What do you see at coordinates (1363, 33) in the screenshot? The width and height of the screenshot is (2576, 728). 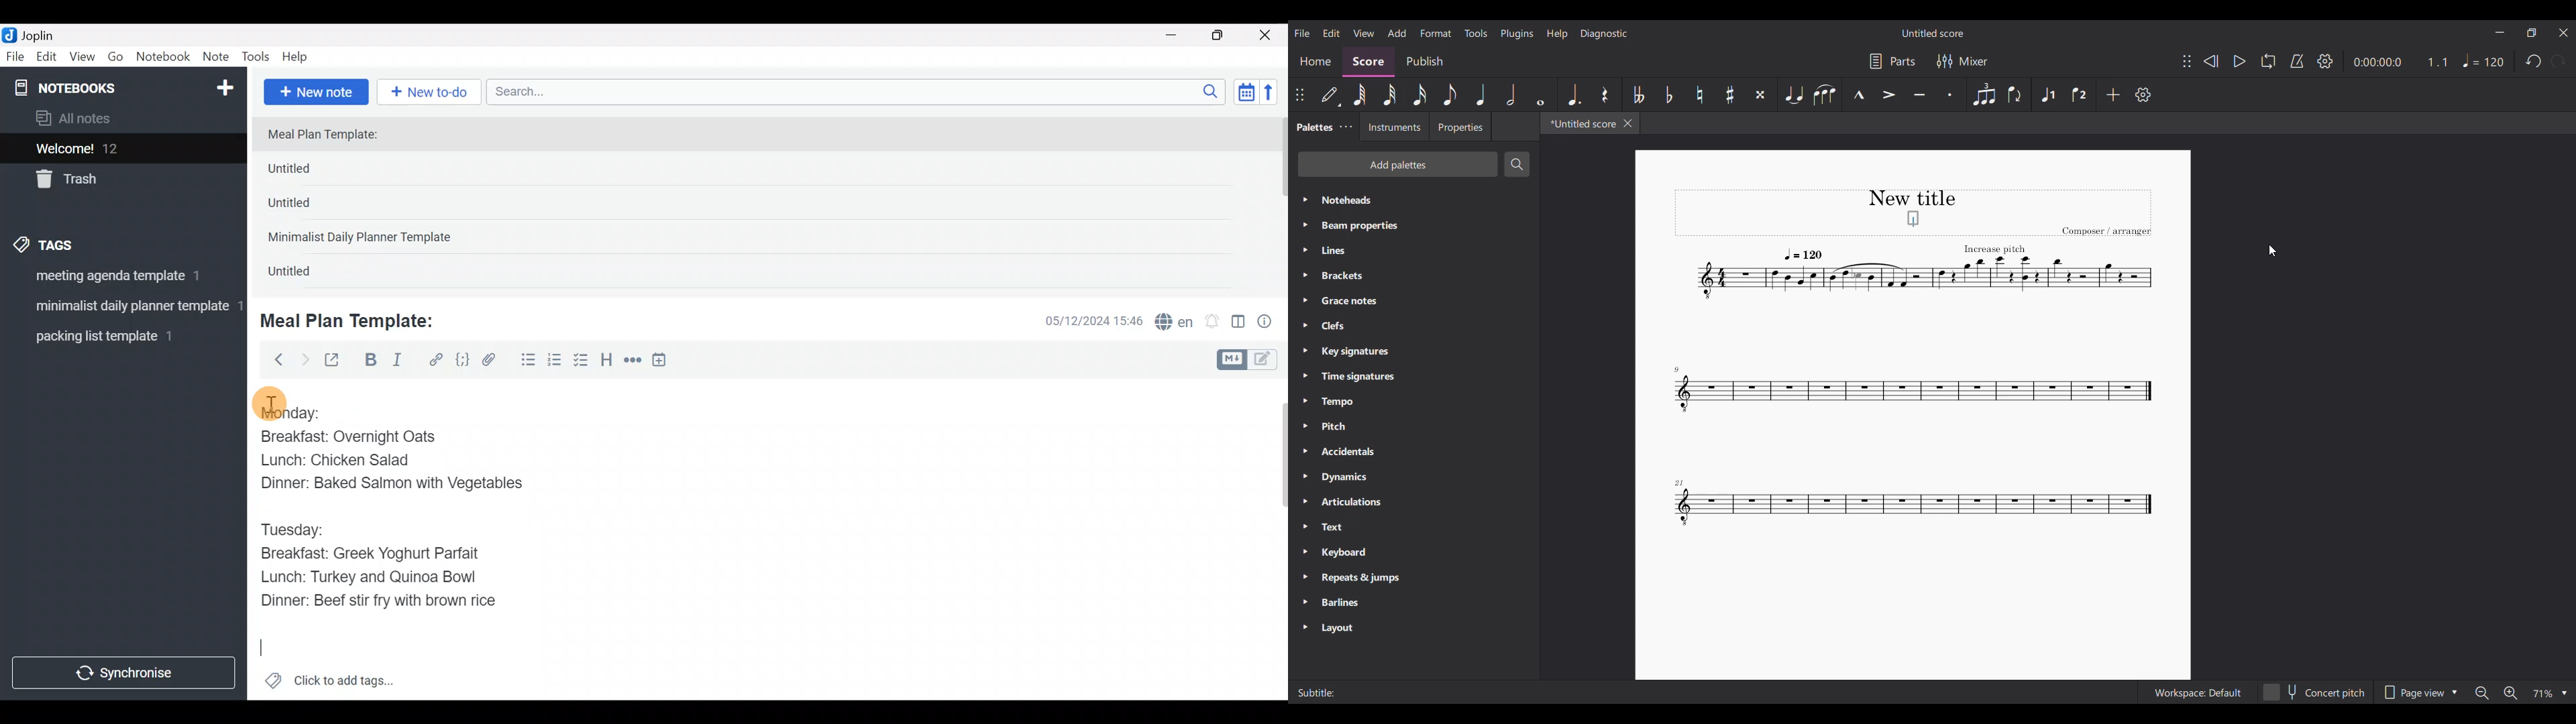 I see `View menu` at bounding box center [1363, 33].